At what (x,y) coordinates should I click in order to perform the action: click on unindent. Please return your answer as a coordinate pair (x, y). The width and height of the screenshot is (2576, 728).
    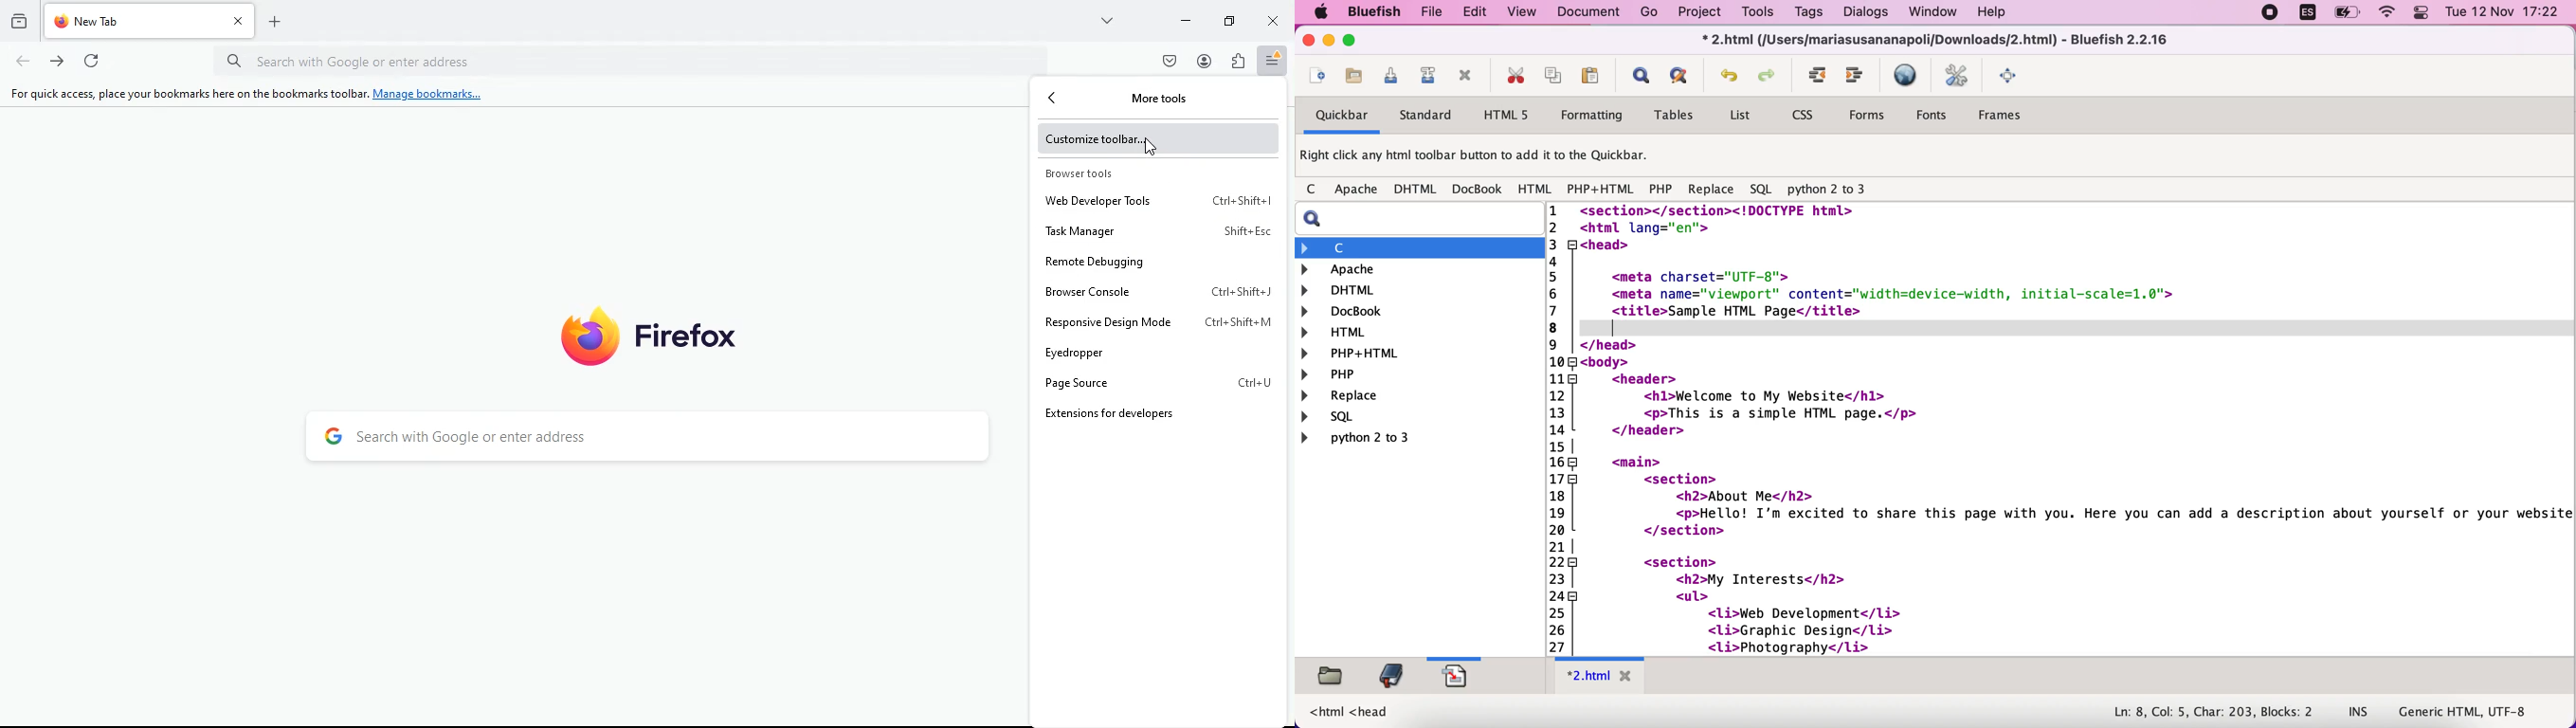
    Looking at the image, I should click on (1859, 76).